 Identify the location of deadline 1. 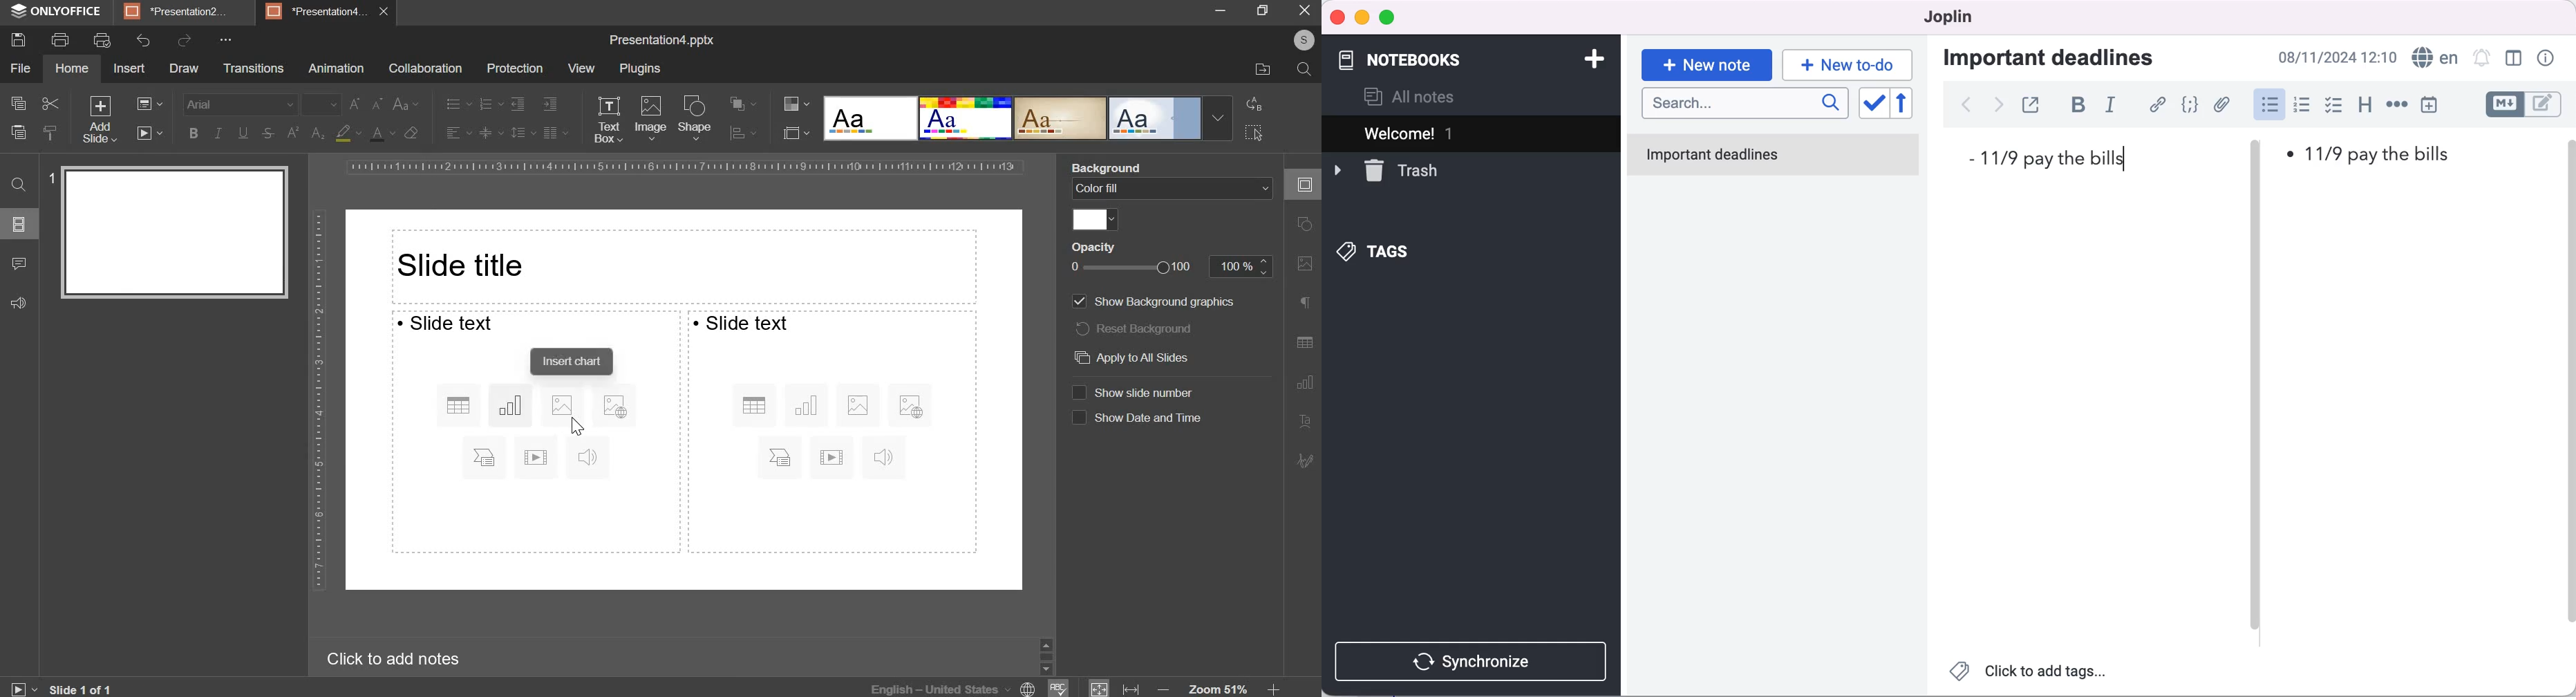
(2058, 158).